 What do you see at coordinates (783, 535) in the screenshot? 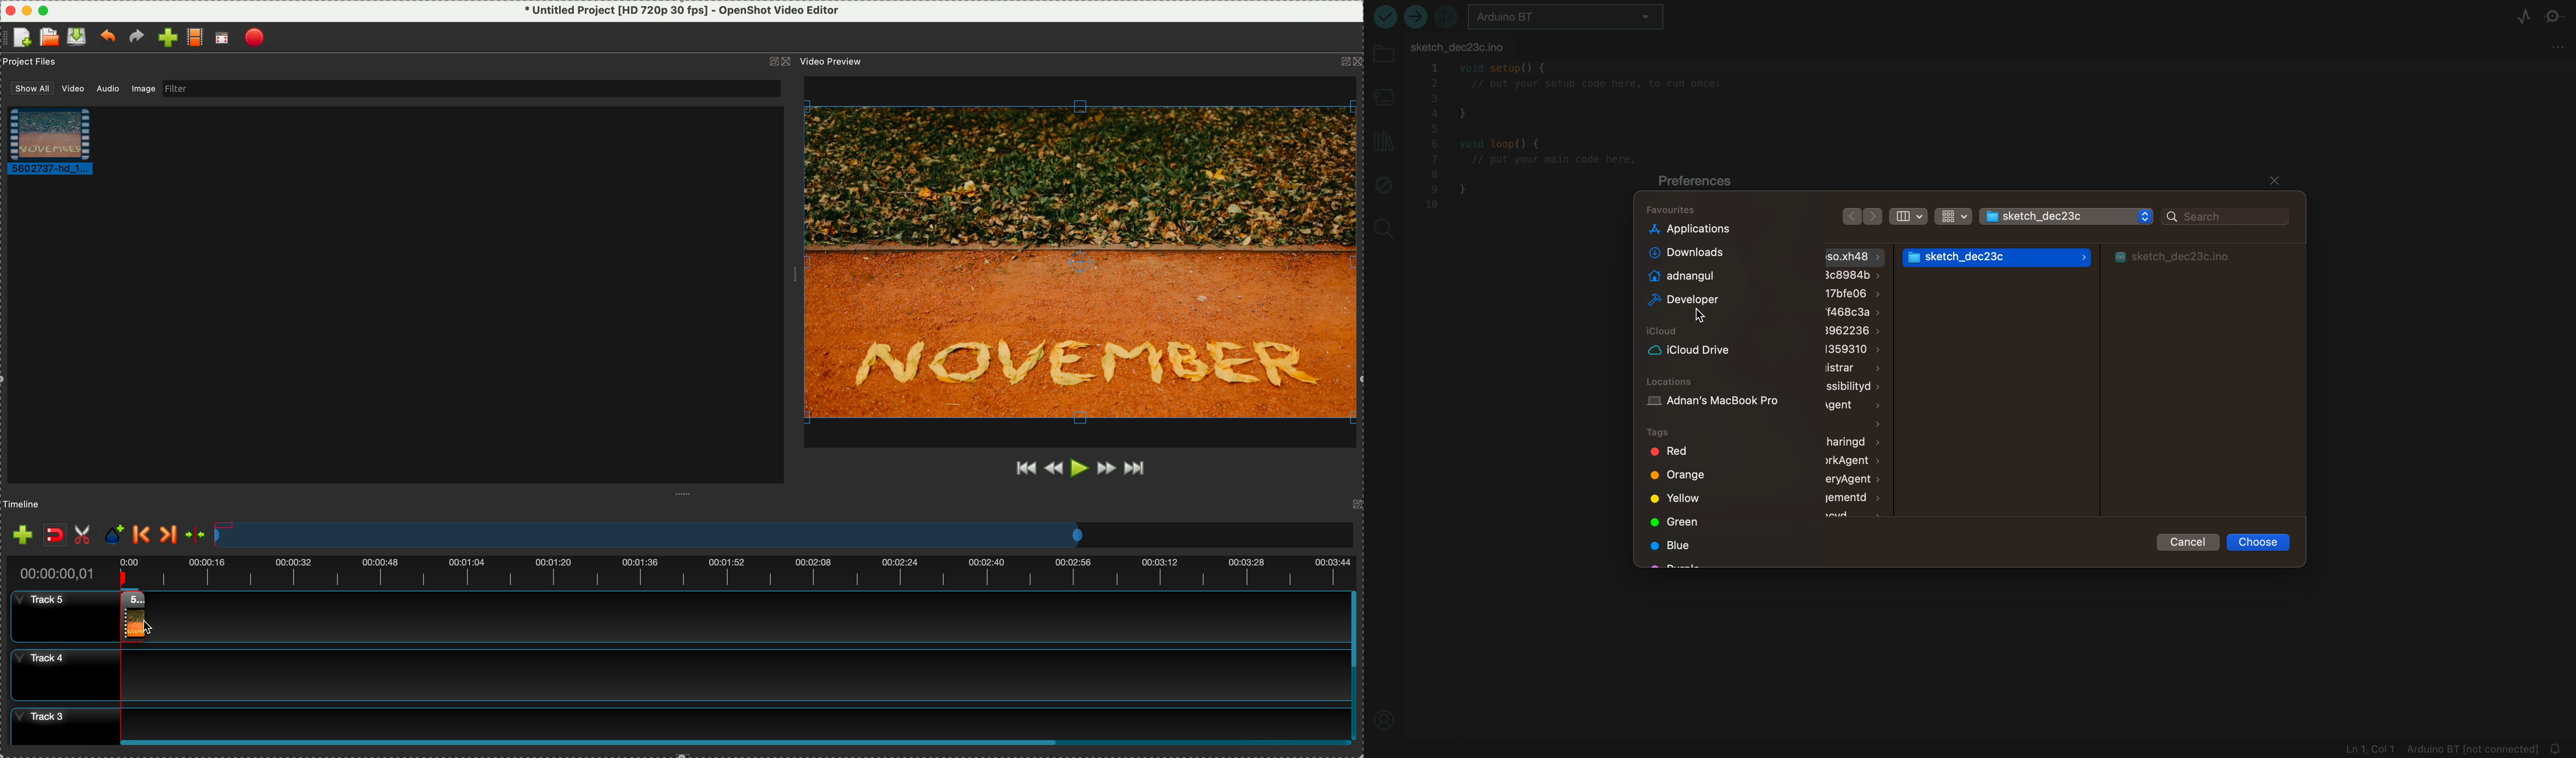
I see `timeline` at bounding box center [783, 535].